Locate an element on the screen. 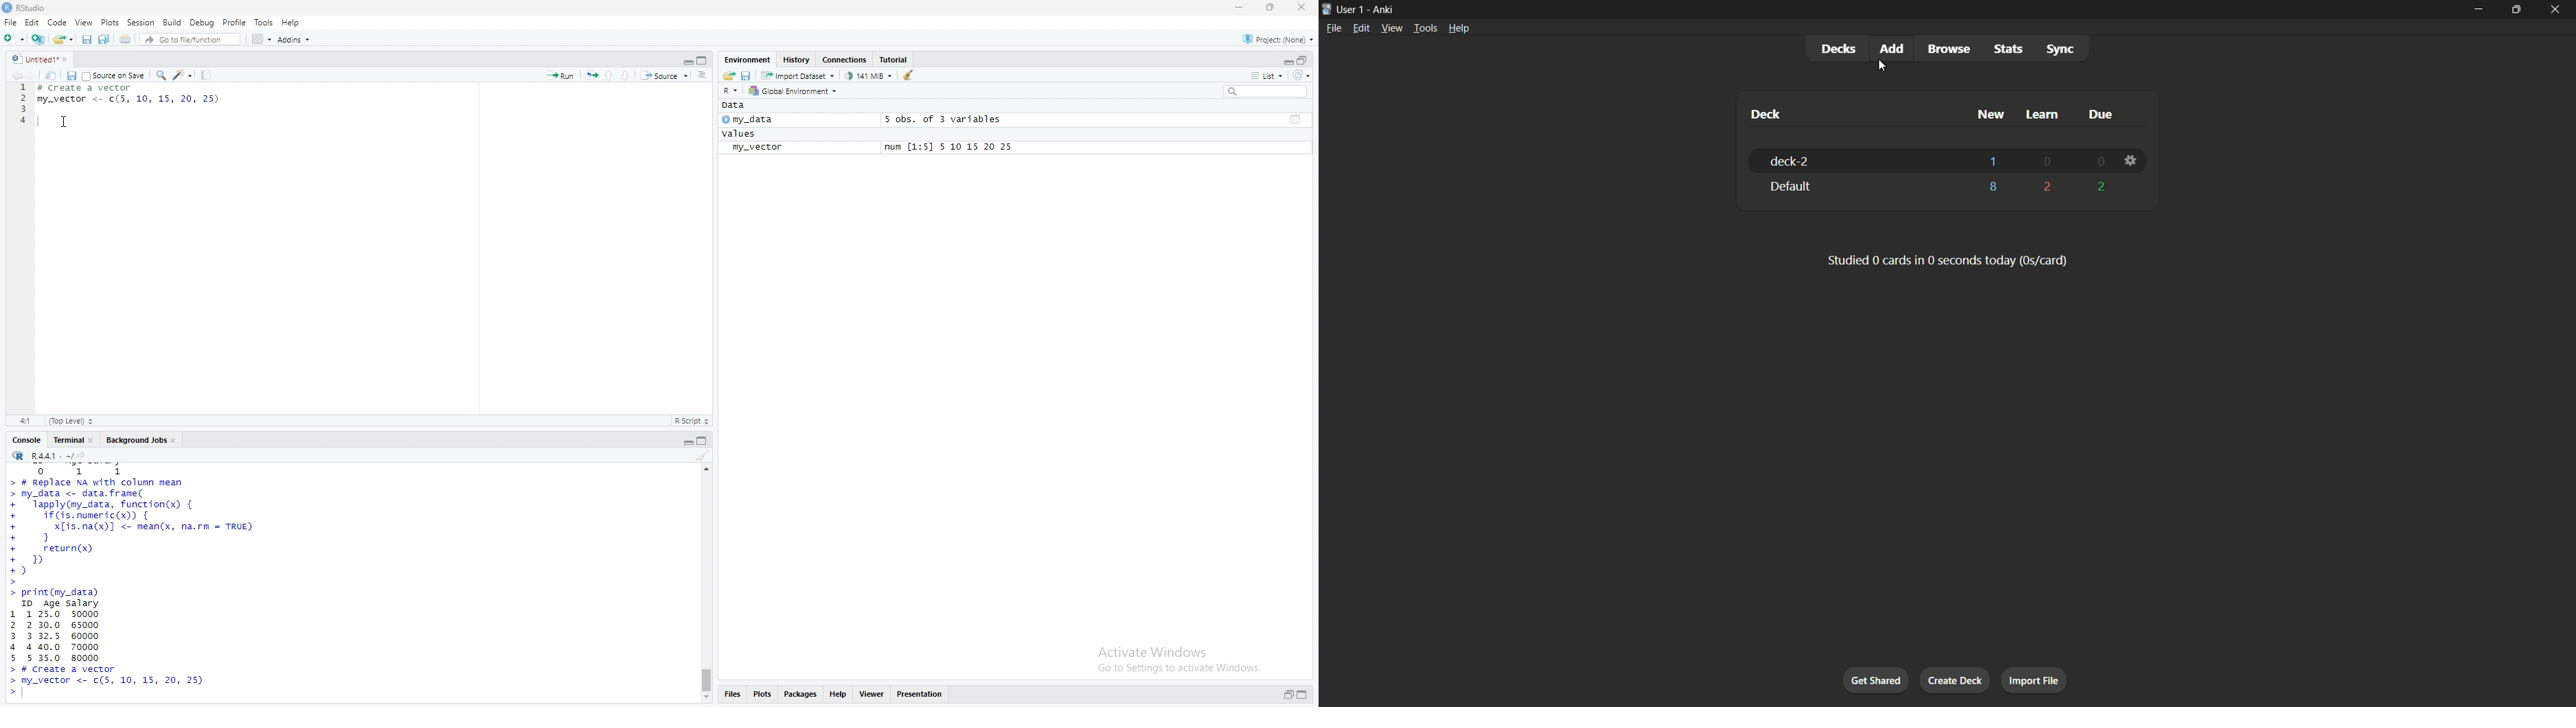 This screenshot has width=2576, height=728. find/replace is located at coordinates (162, 76).